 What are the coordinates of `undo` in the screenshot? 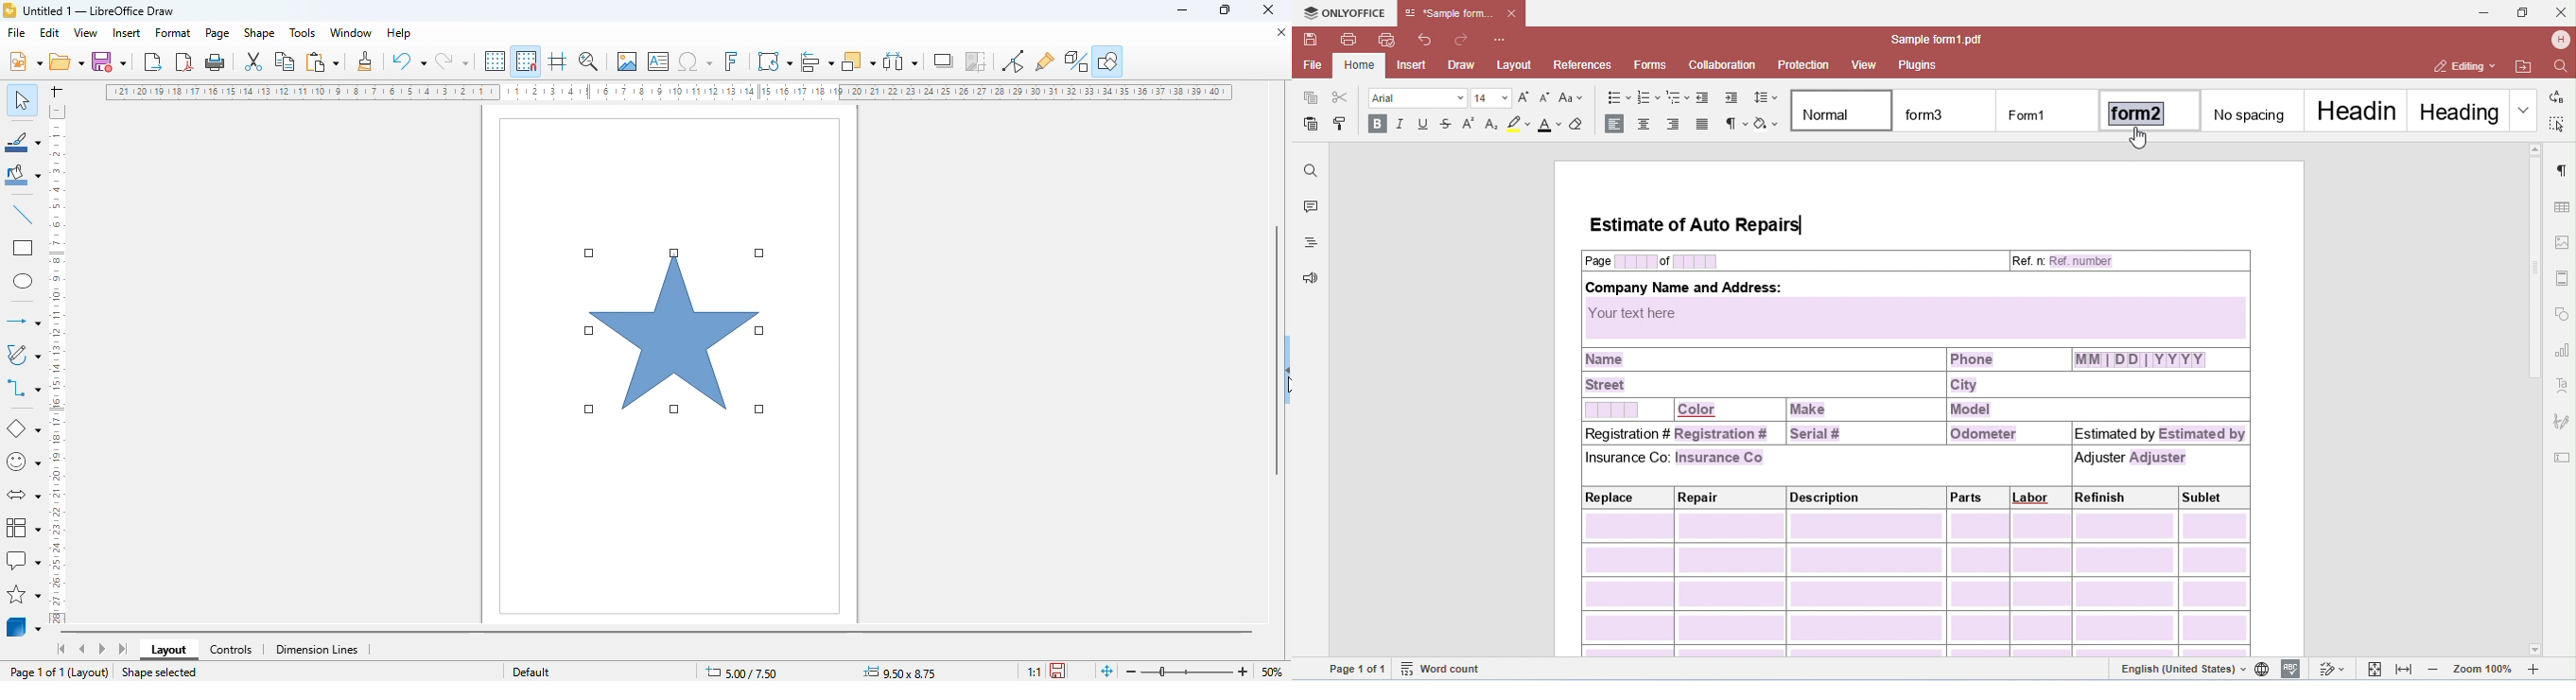 It's located at (409, 61).